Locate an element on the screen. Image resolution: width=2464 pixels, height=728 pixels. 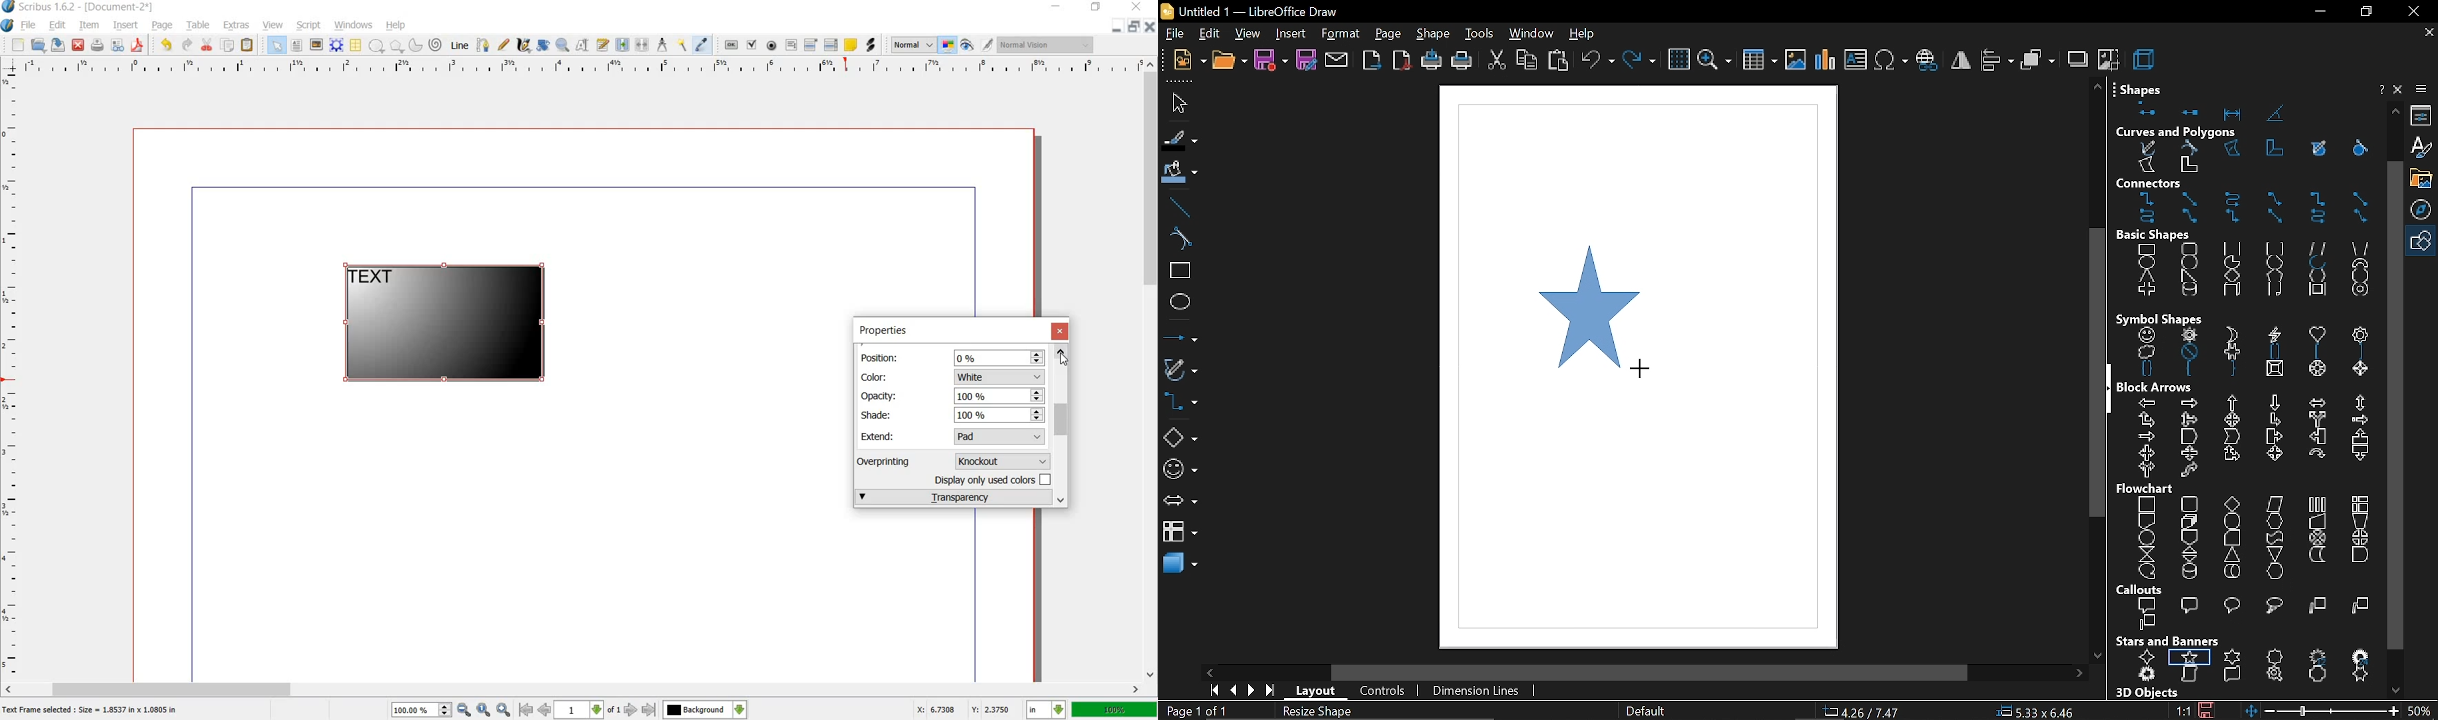
insert chart is located at coordinates (1826, 60).